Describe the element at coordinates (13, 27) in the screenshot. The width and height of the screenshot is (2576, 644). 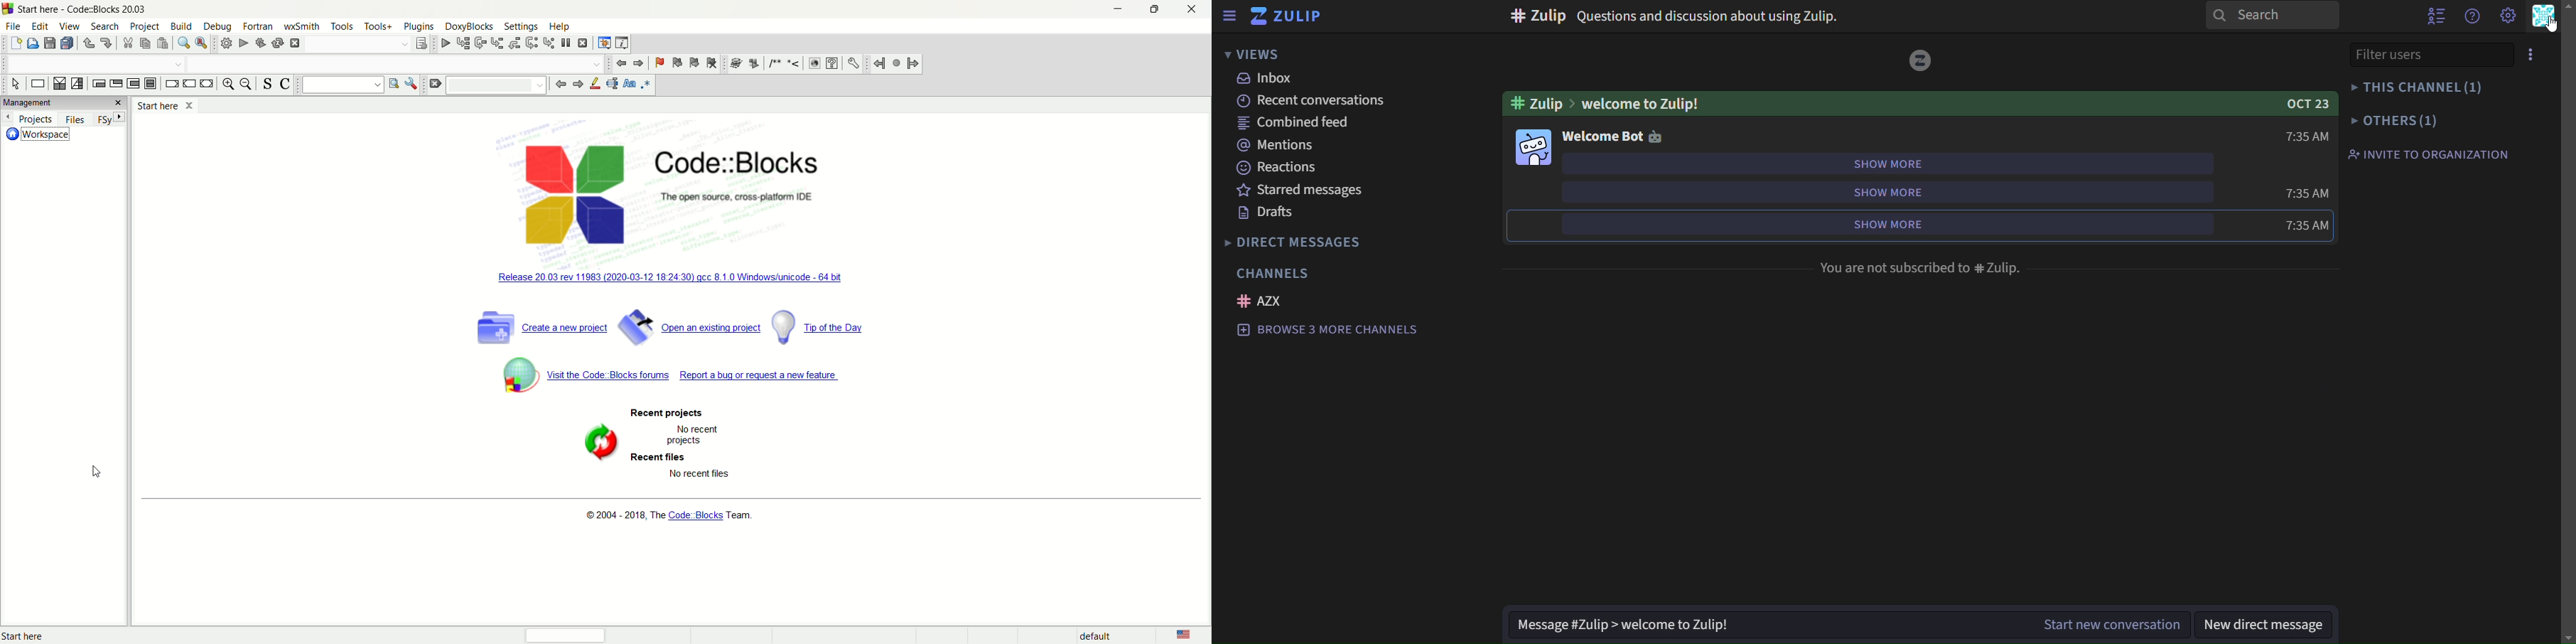
I see `file` at that location.